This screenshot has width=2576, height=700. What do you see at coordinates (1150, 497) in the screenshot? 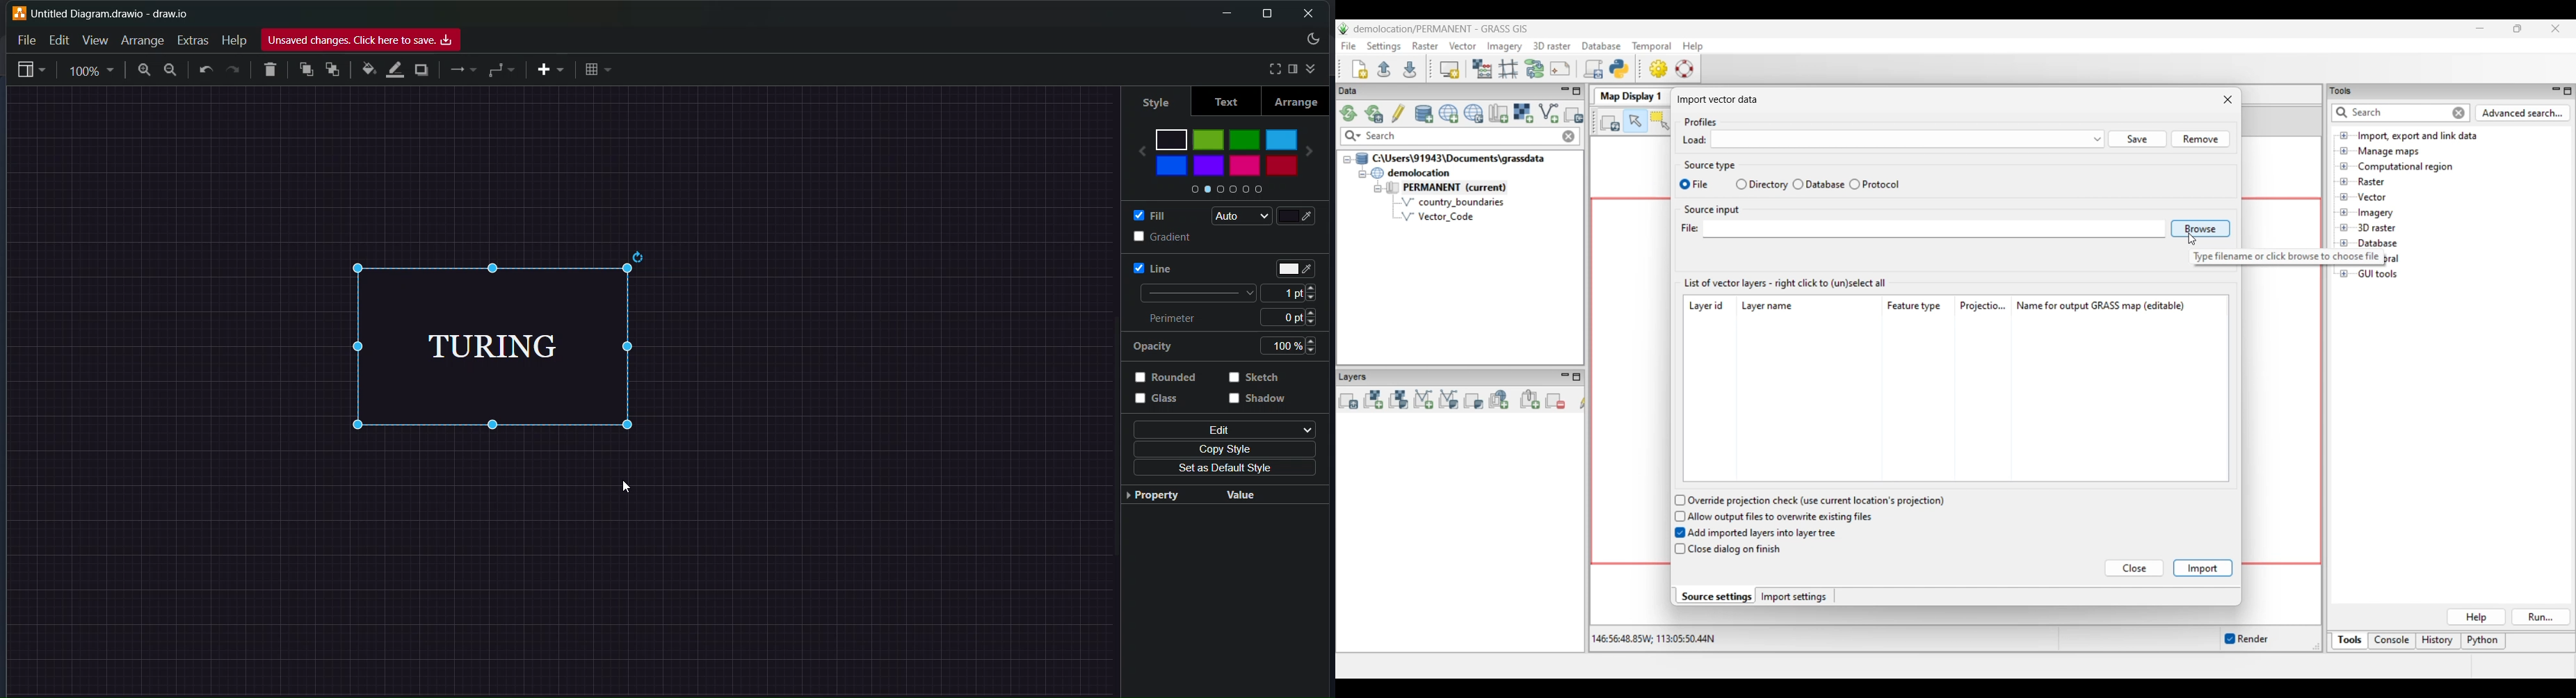
I see `property` at bounding box center [1150, 497].